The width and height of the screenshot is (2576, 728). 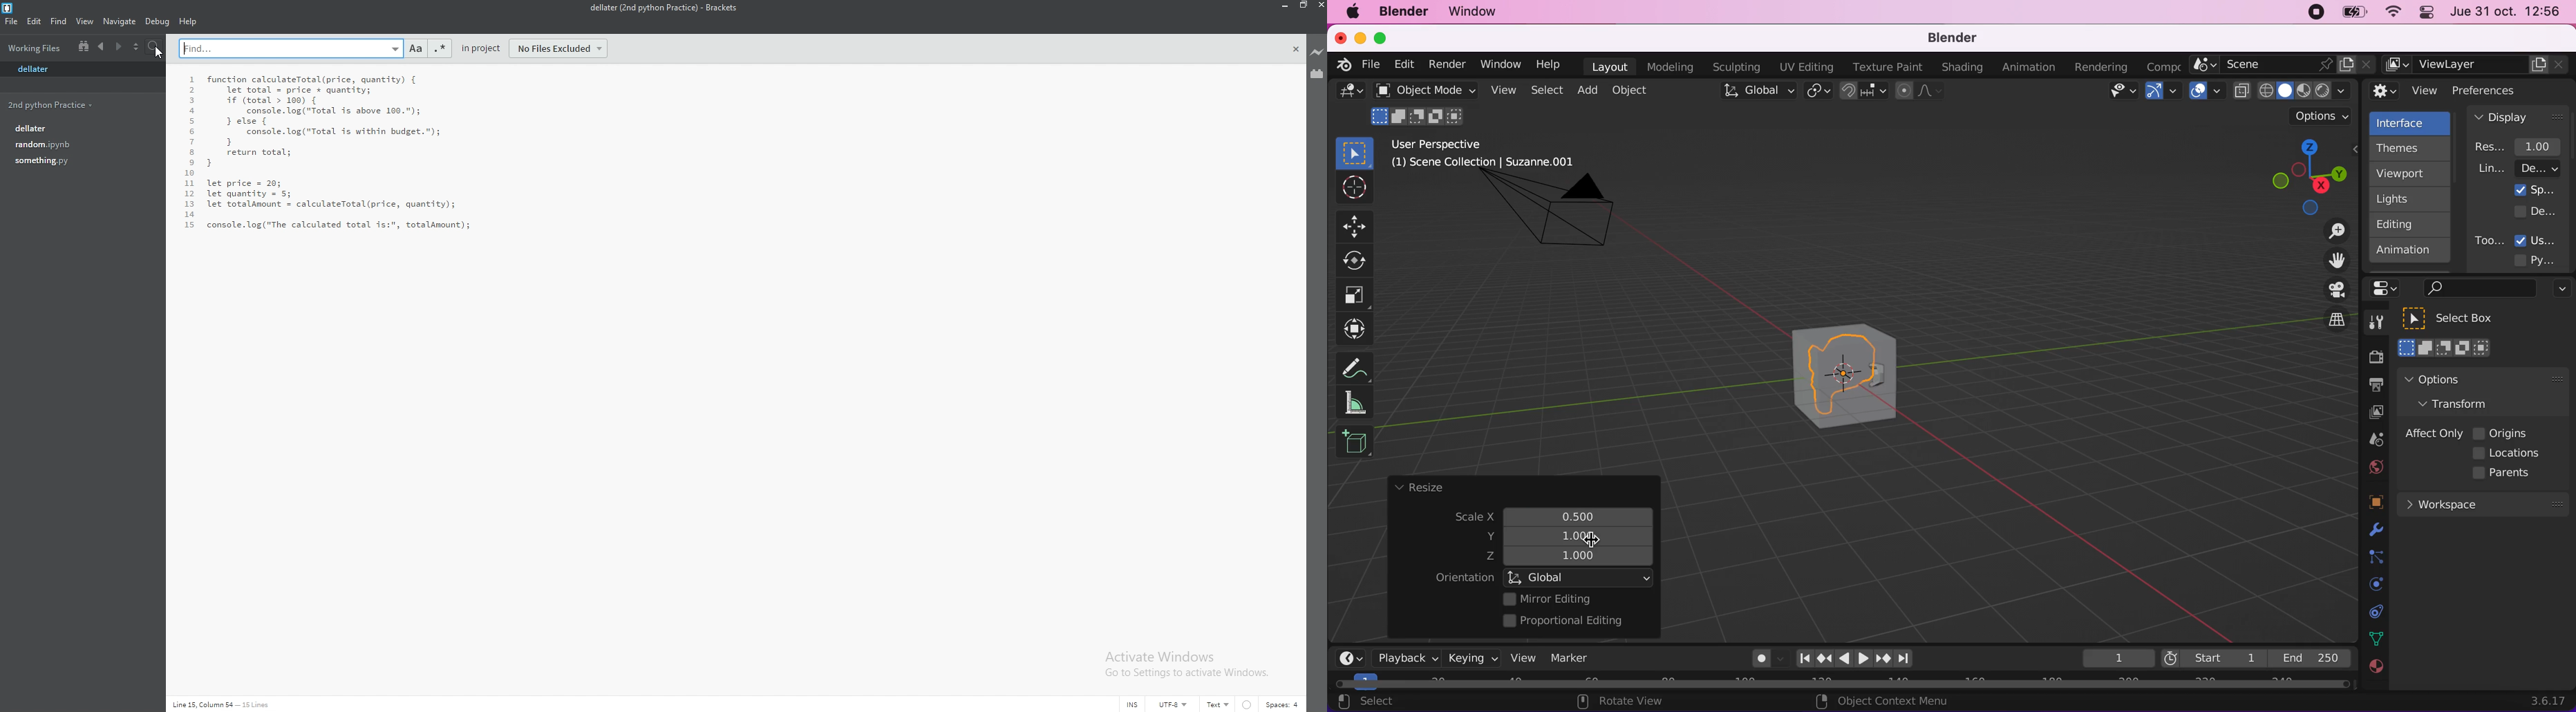 What do you see at coordinates (190, 225) in the screenshot?
I see `15` at bounding box center [190, 225].